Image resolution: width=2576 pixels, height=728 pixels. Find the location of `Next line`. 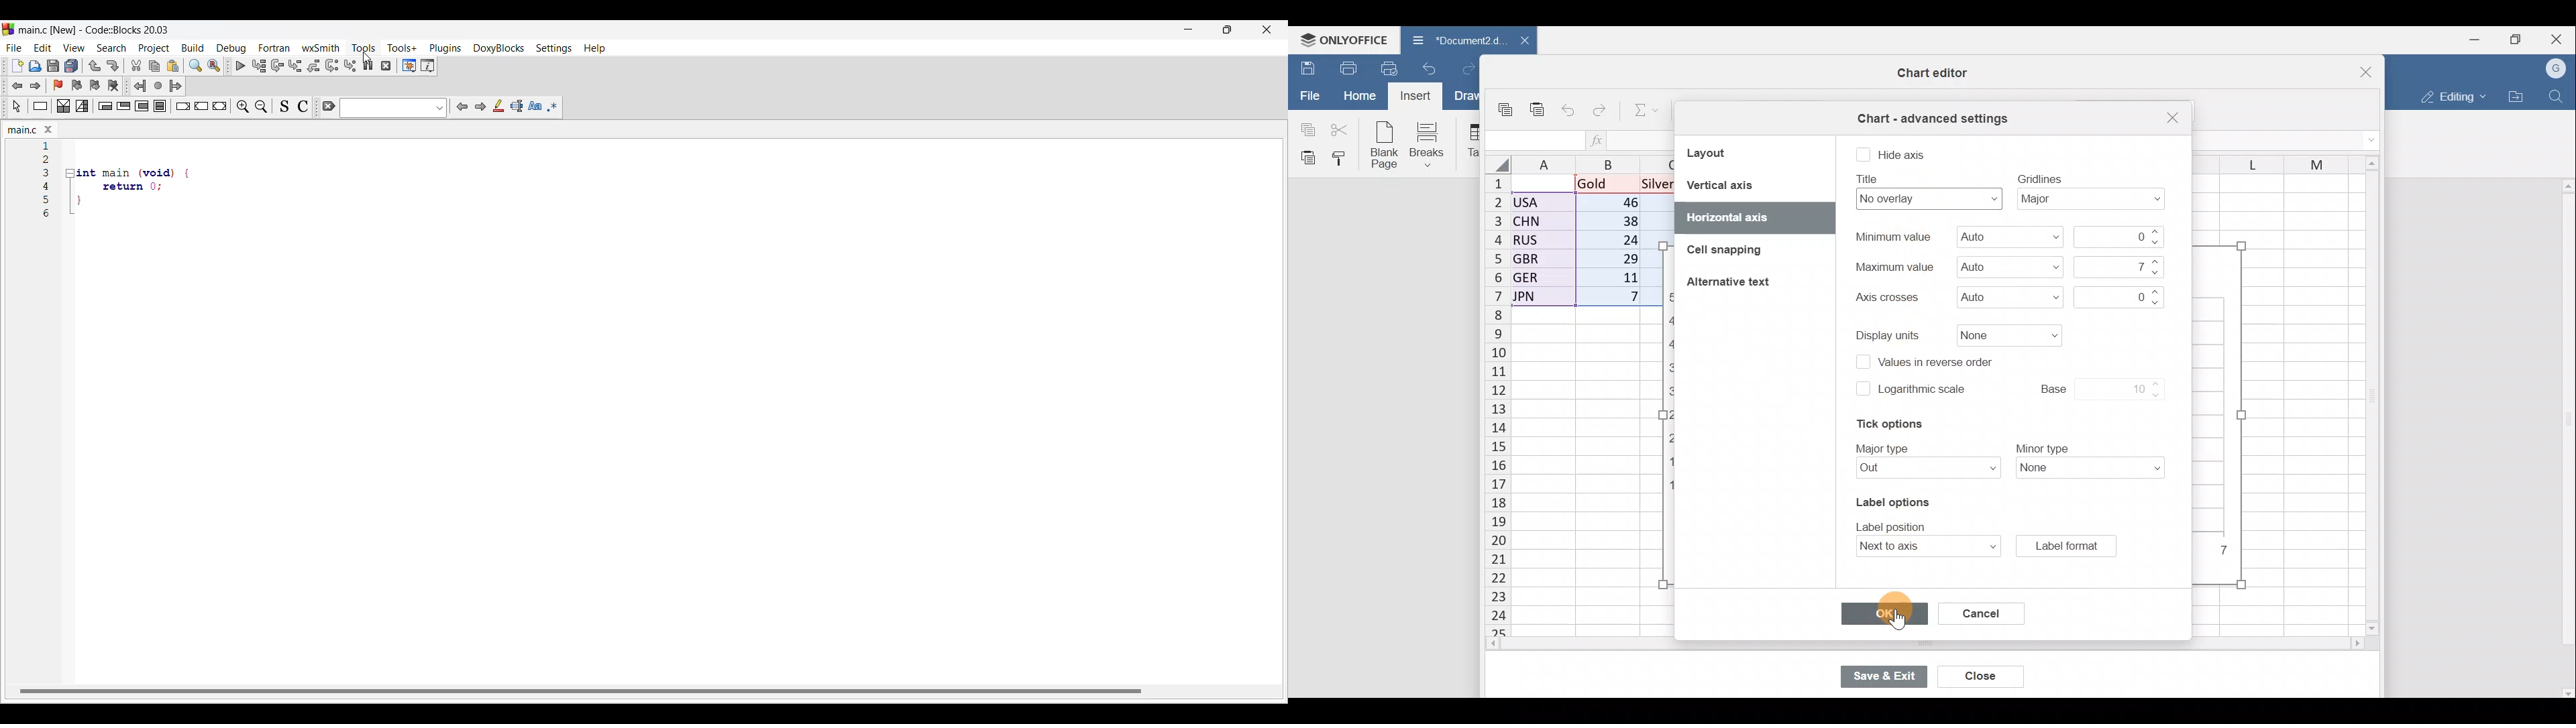

Next line is located at coordinates (278, 66).